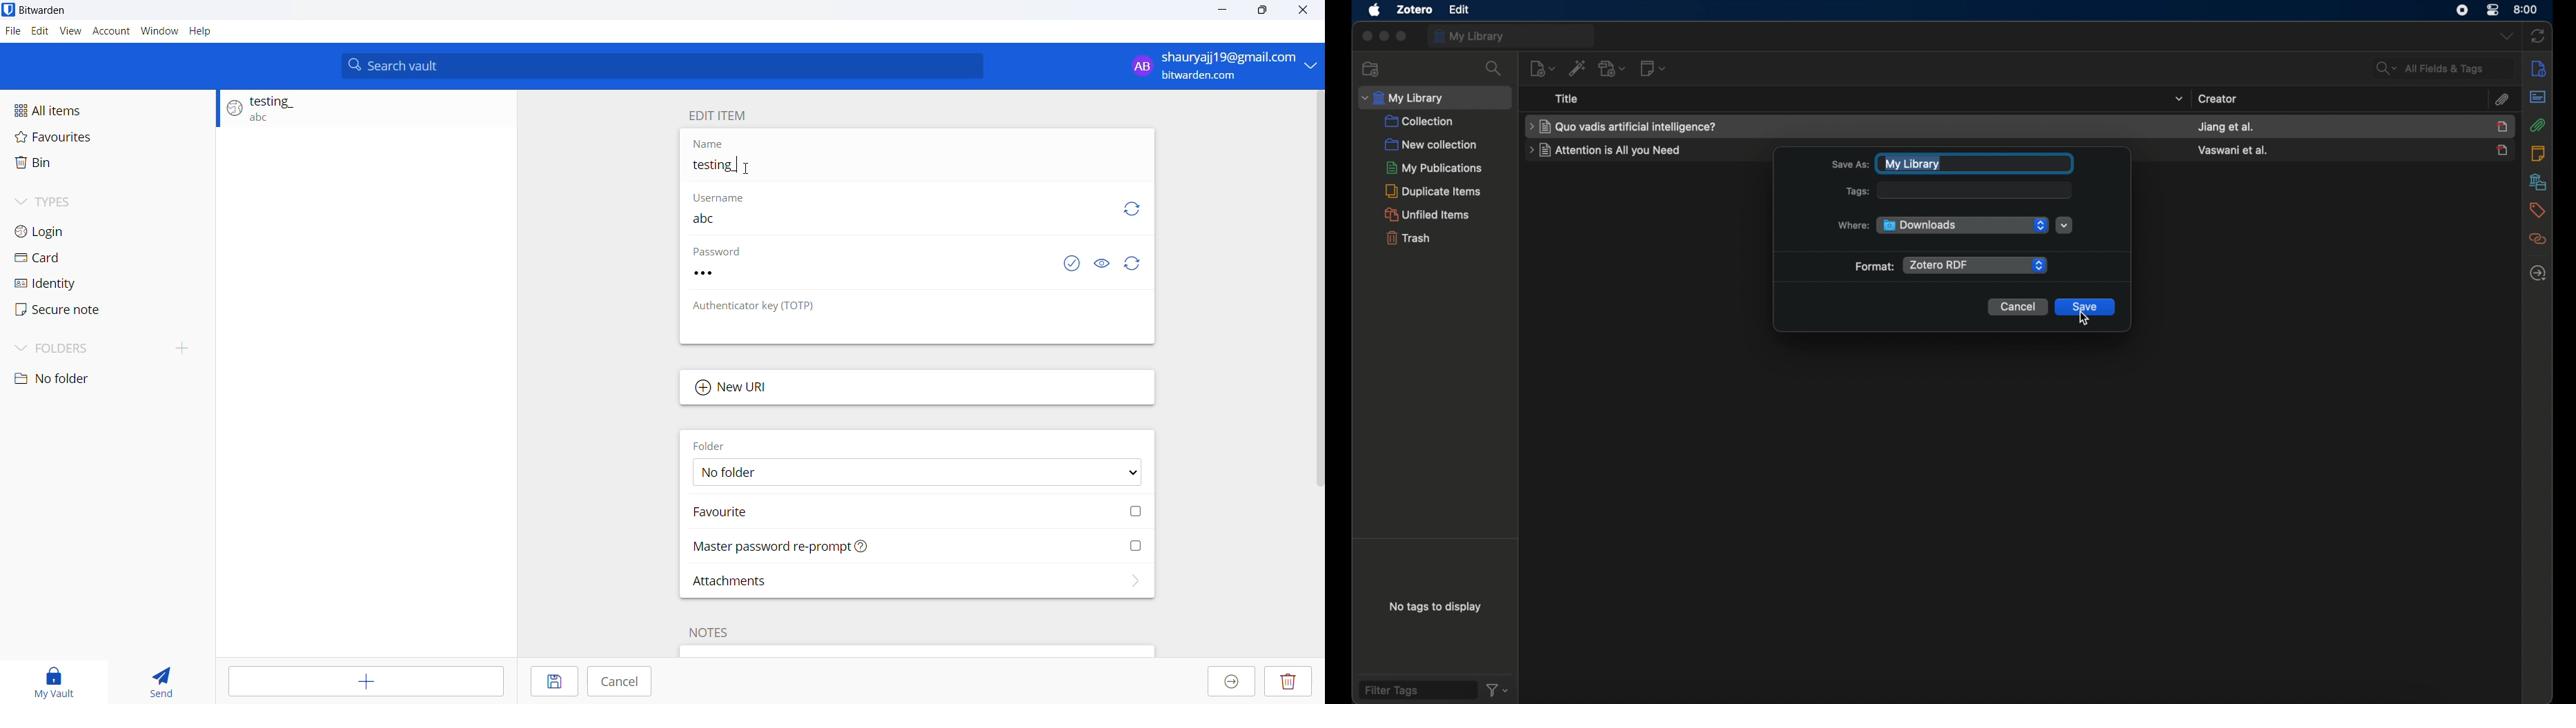 This screenshot has height=728, width=2576. I want to click on attachments, so click(2538, 125).